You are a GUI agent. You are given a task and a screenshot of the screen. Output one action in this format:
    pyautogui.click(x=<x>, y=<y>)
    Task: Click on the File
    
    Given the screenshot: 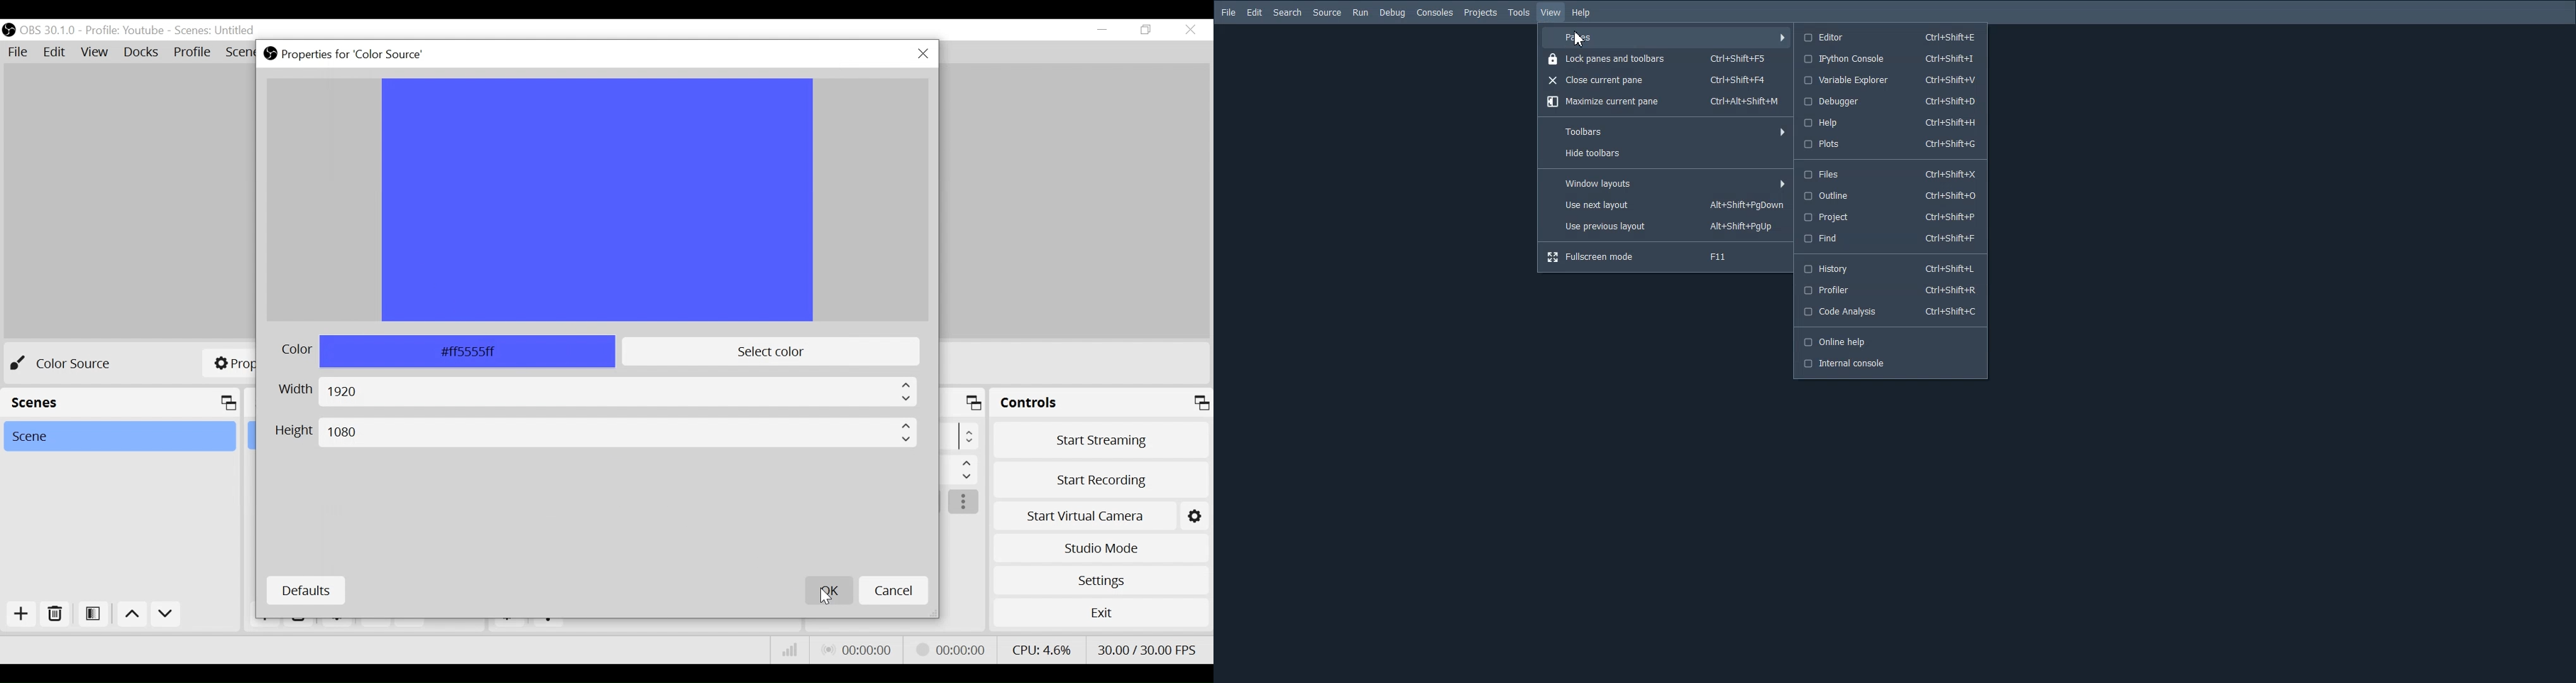 What is the action you would take?
    pyautogui.click(x=17, y=51)
    